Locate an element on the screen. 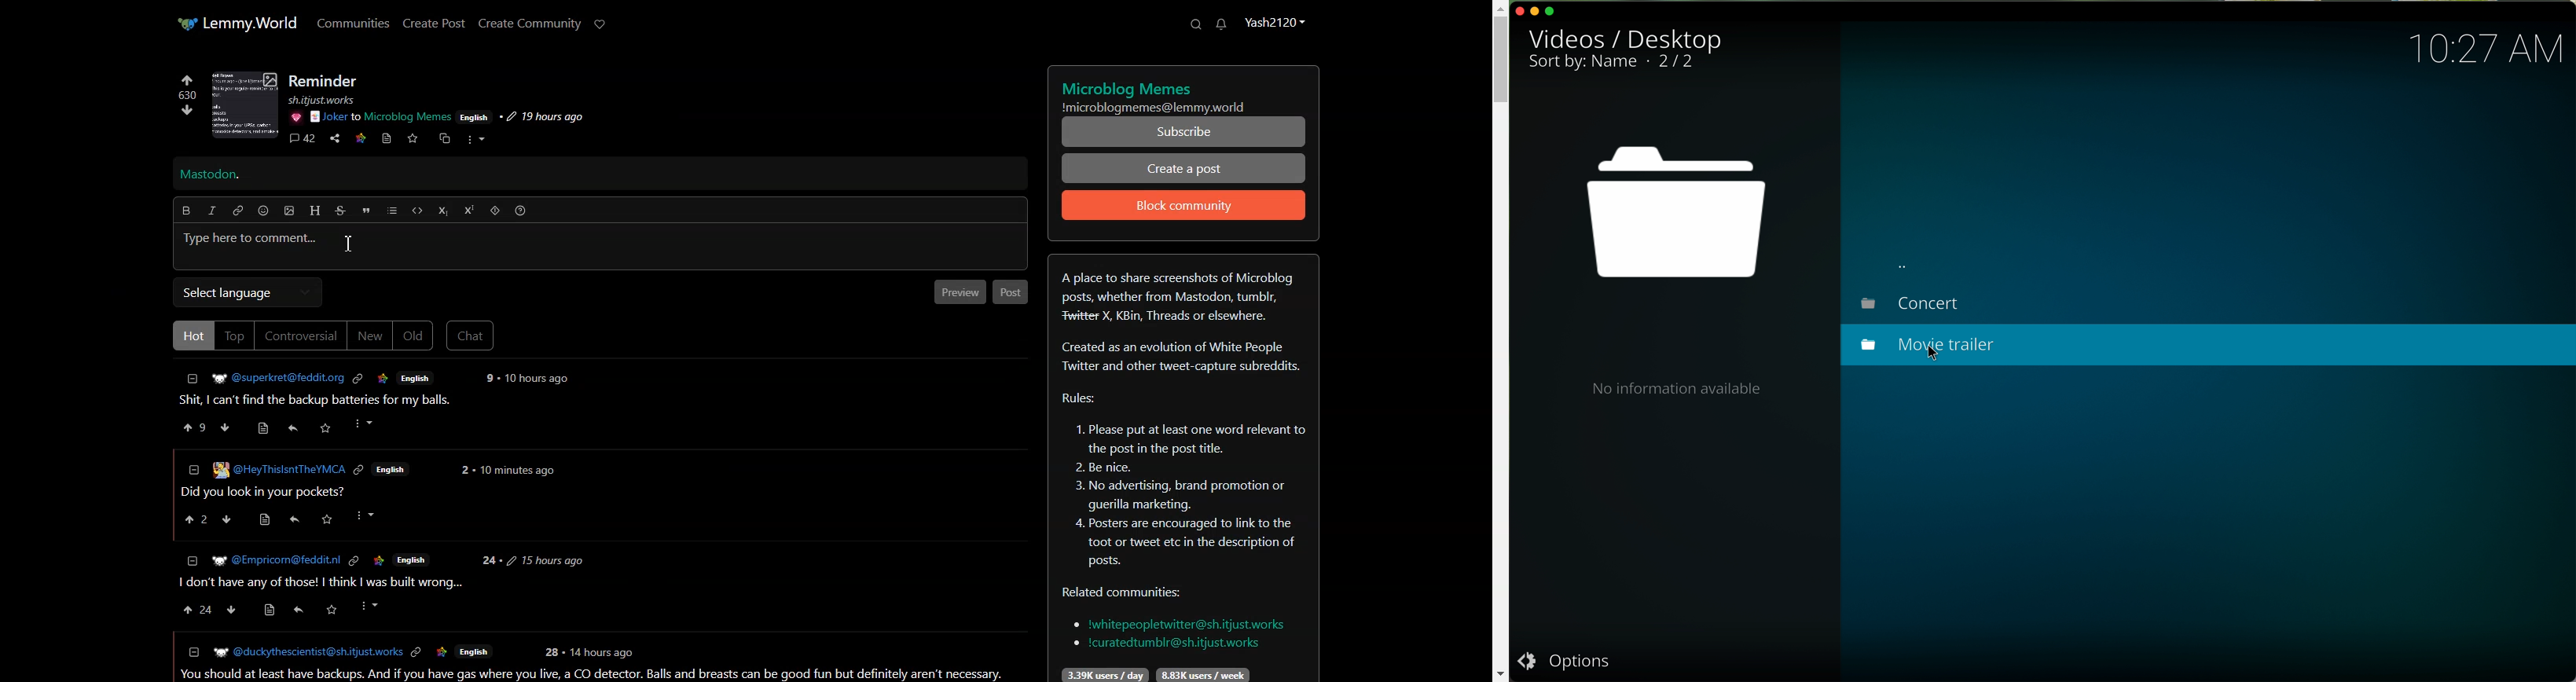  Copy is located at coordinates (442, 139).